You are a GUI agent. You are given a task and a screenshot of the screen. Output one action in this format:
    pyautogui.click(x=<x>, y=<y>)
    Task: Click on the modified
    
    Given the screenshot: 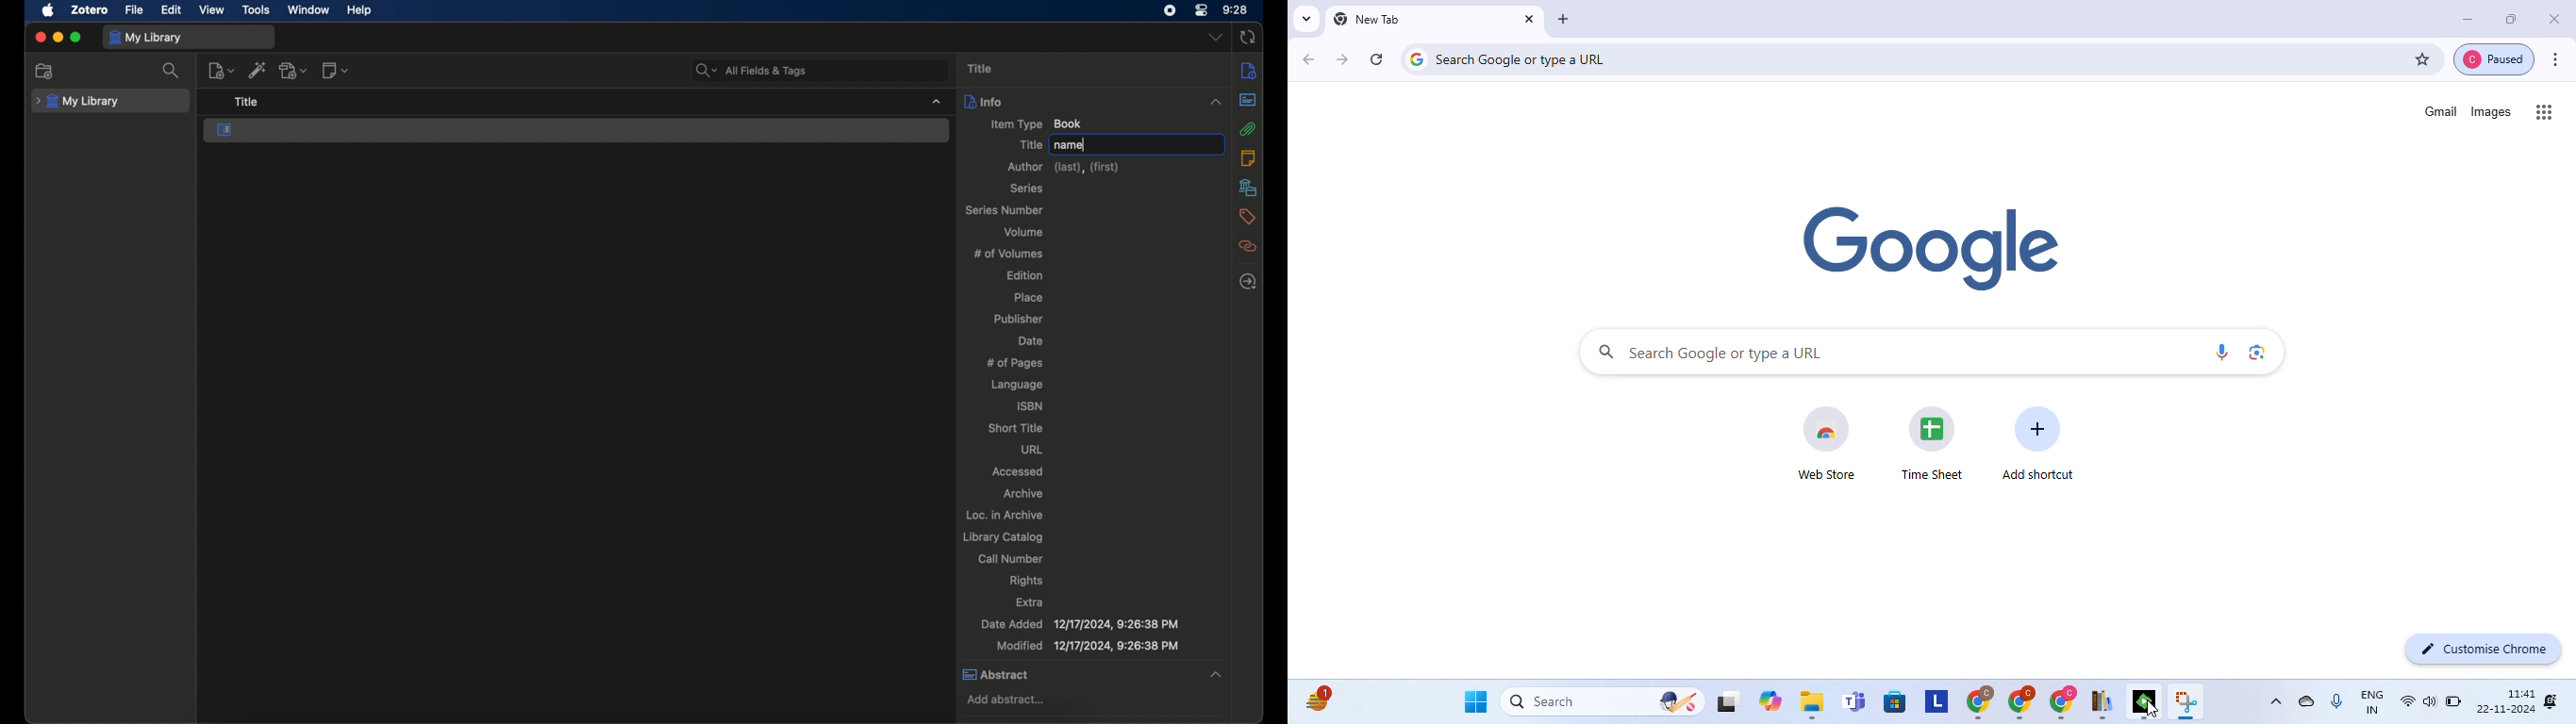 What is the action you would take?
    pyautogui.click(x=1088, y=645)
    